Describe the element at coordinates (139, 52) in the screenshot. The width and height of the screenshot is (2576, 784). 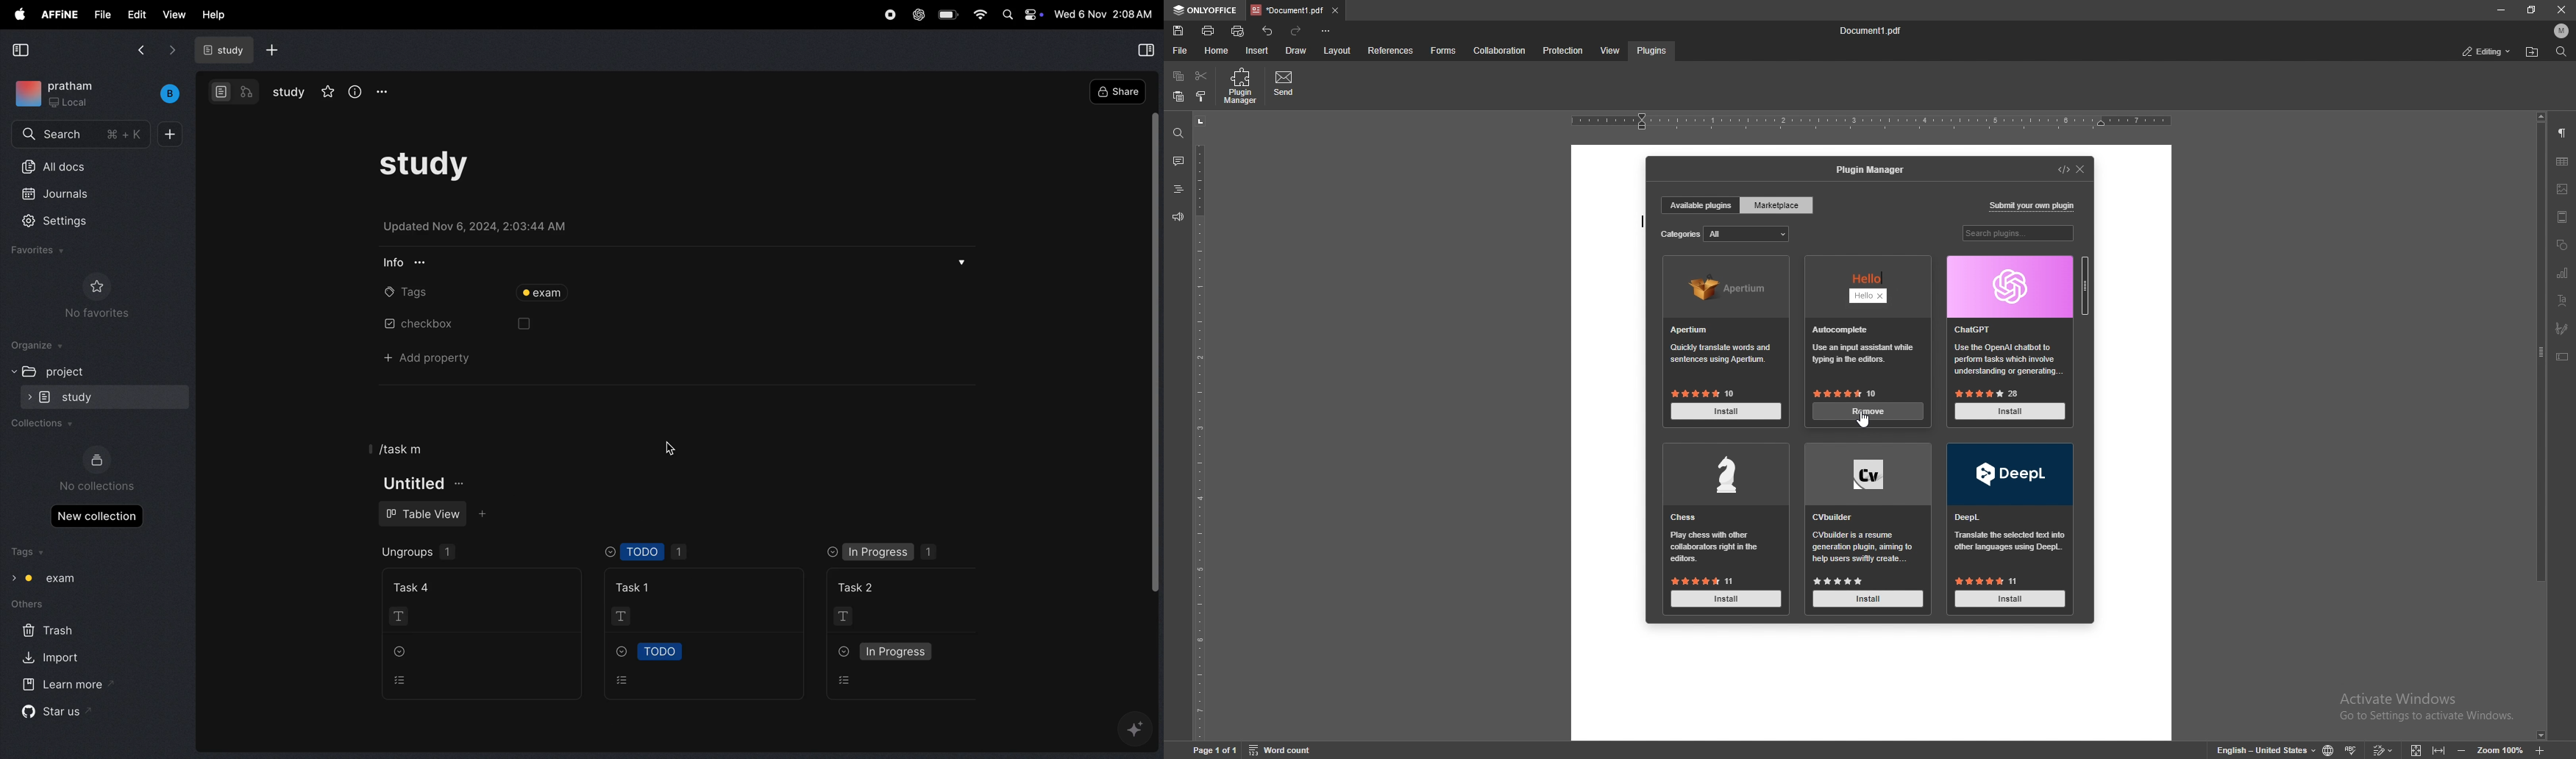
I see `back` at that location.